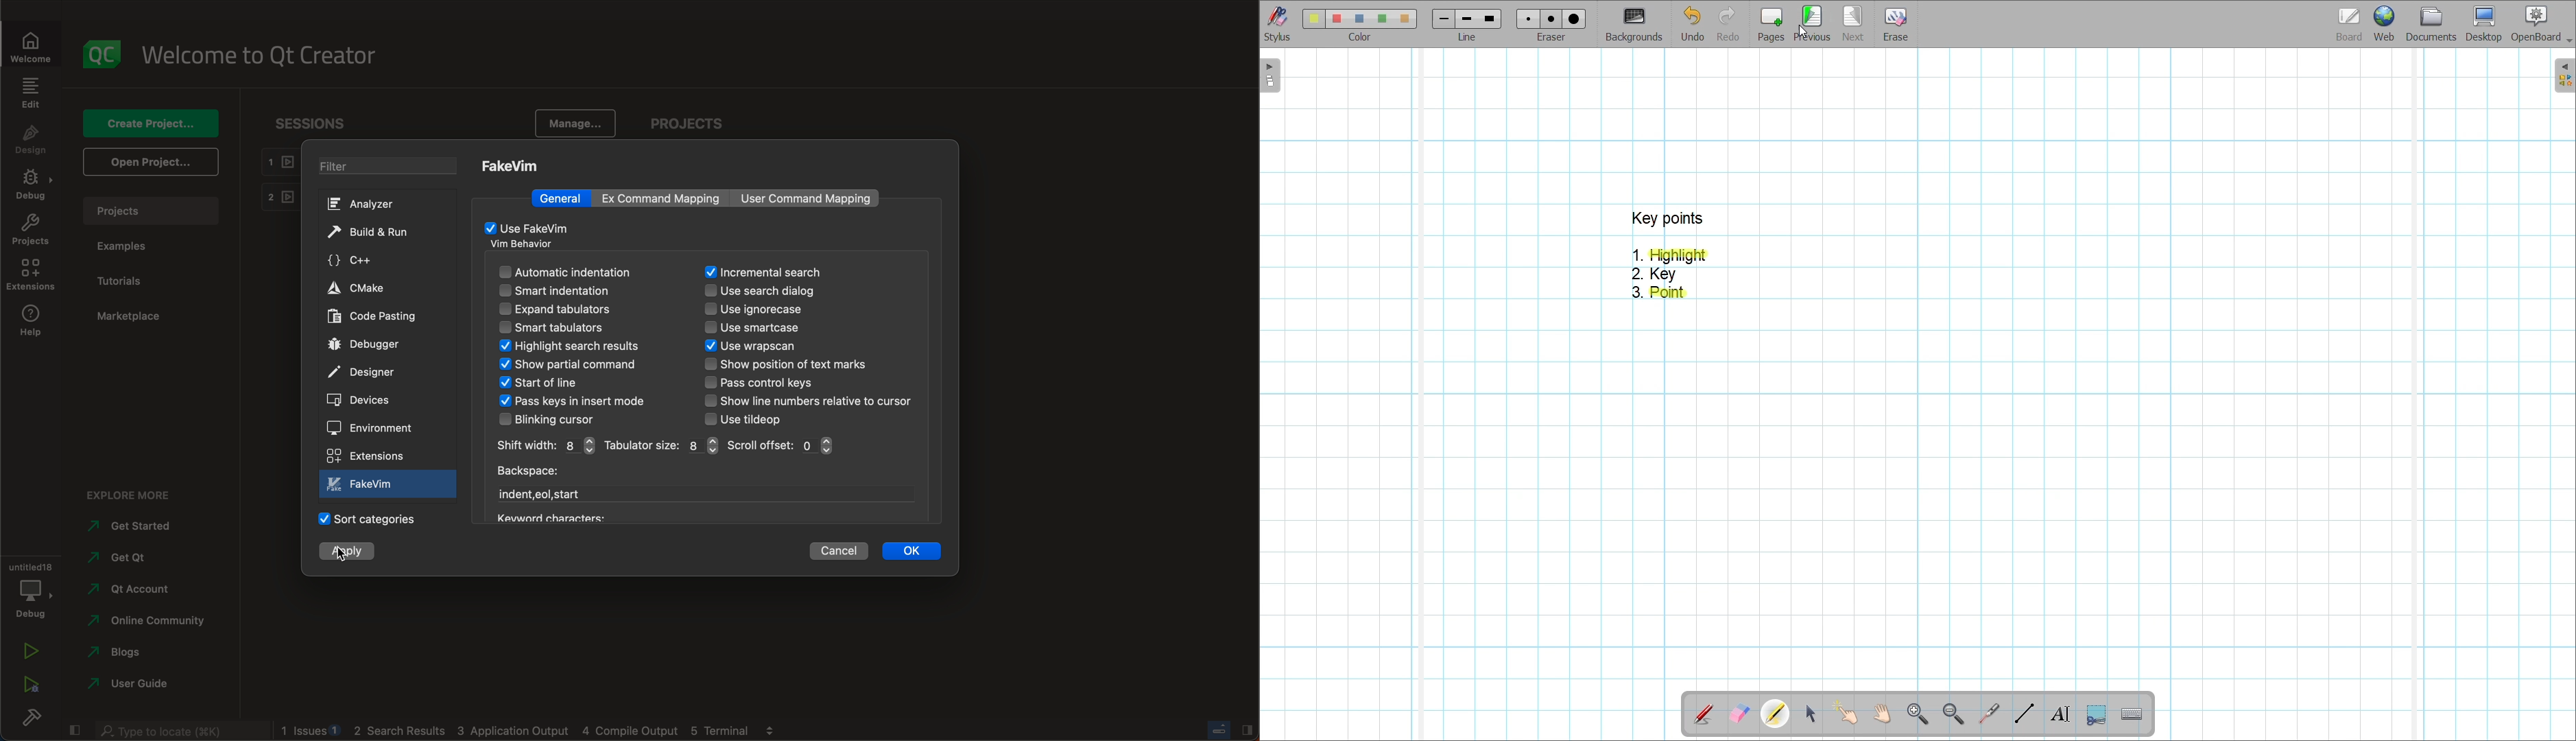 The height and width of the screenshot is (756, 2576). Describe the element at coordinates (781, 445) in the screenshot. I see `scroll` at that location.